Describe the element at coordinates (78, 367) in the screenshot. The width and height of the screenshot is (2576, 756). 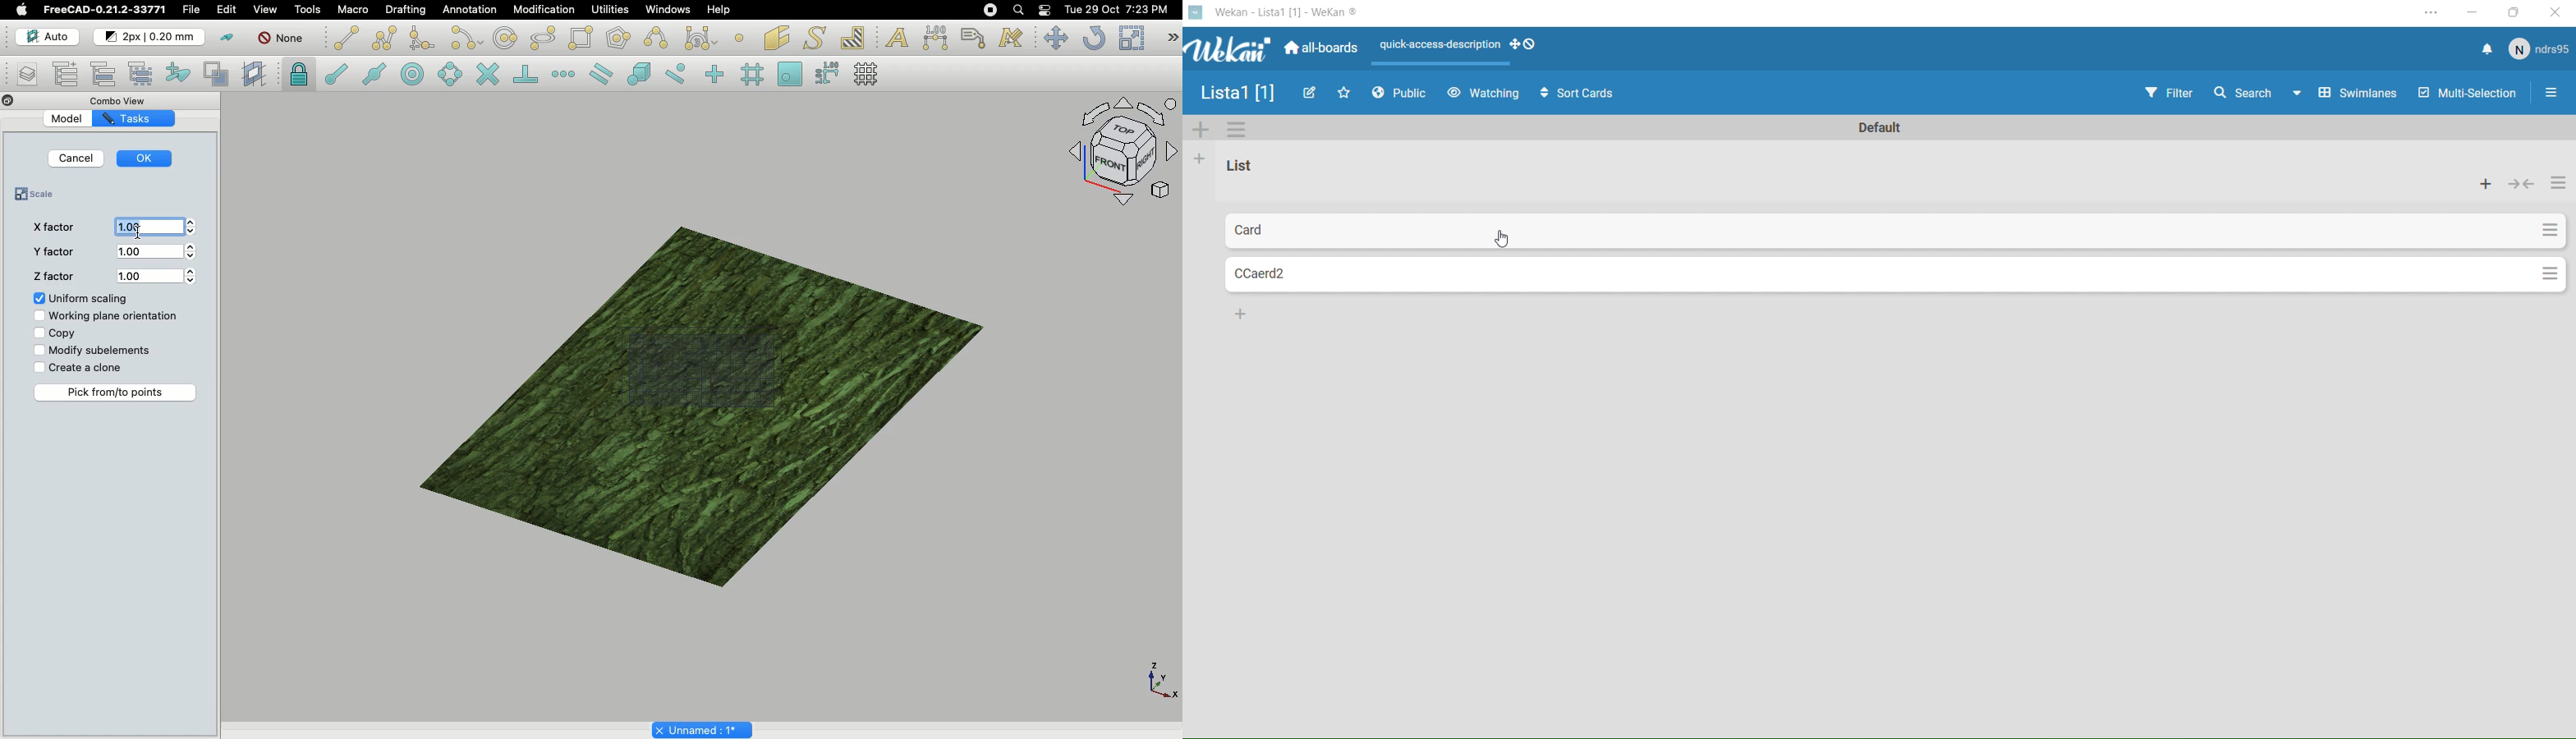
I see `Create a clone` at that location.